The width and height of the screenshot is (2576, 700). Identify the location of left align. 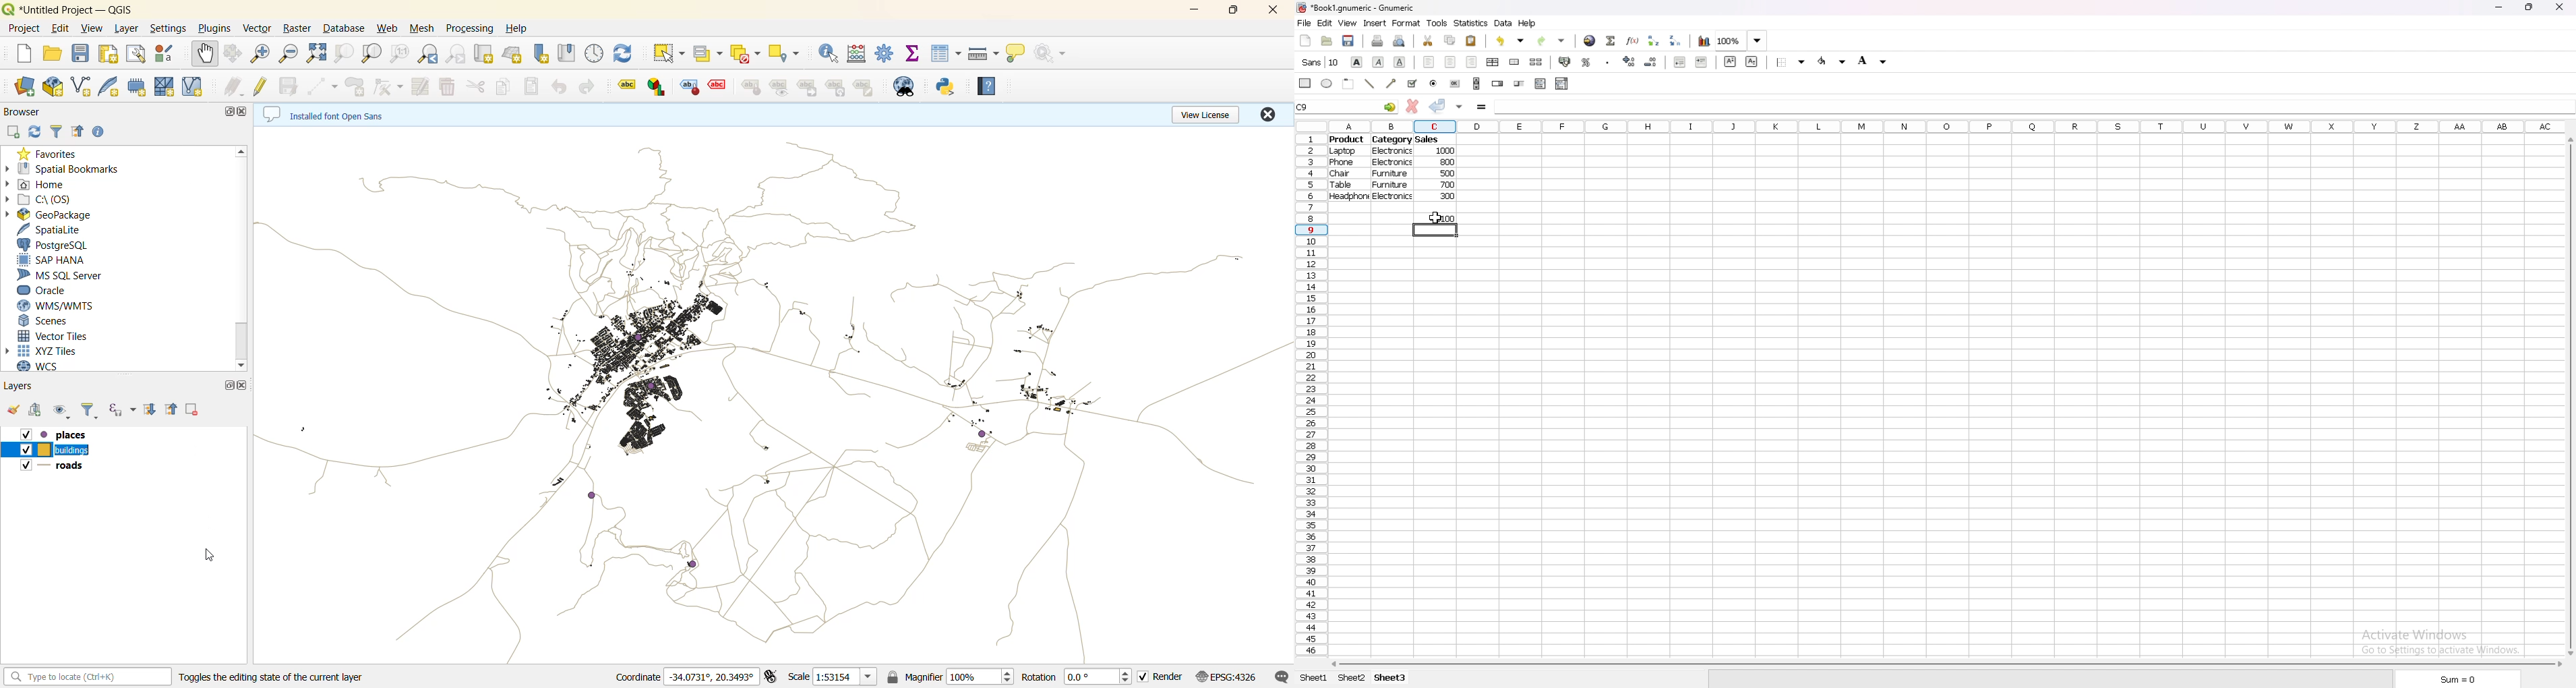
(1429, 62).